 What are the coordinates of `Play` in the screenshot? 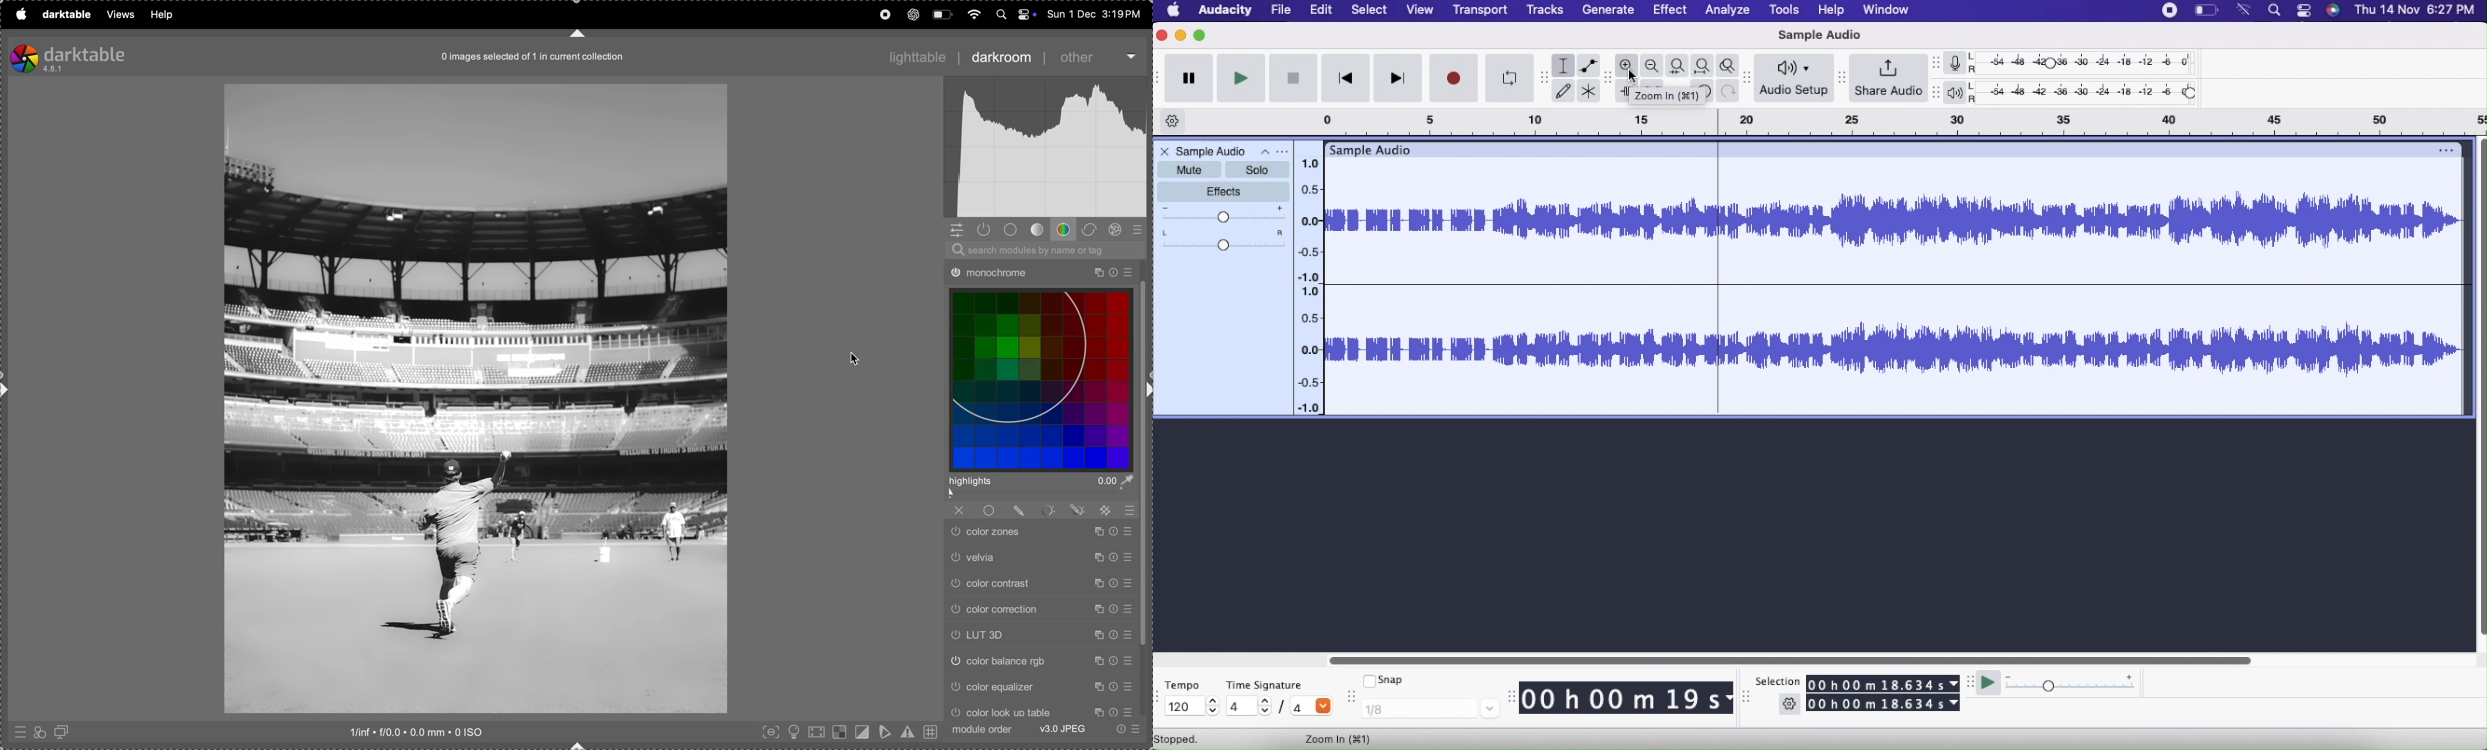 It's located at (1242, 79).